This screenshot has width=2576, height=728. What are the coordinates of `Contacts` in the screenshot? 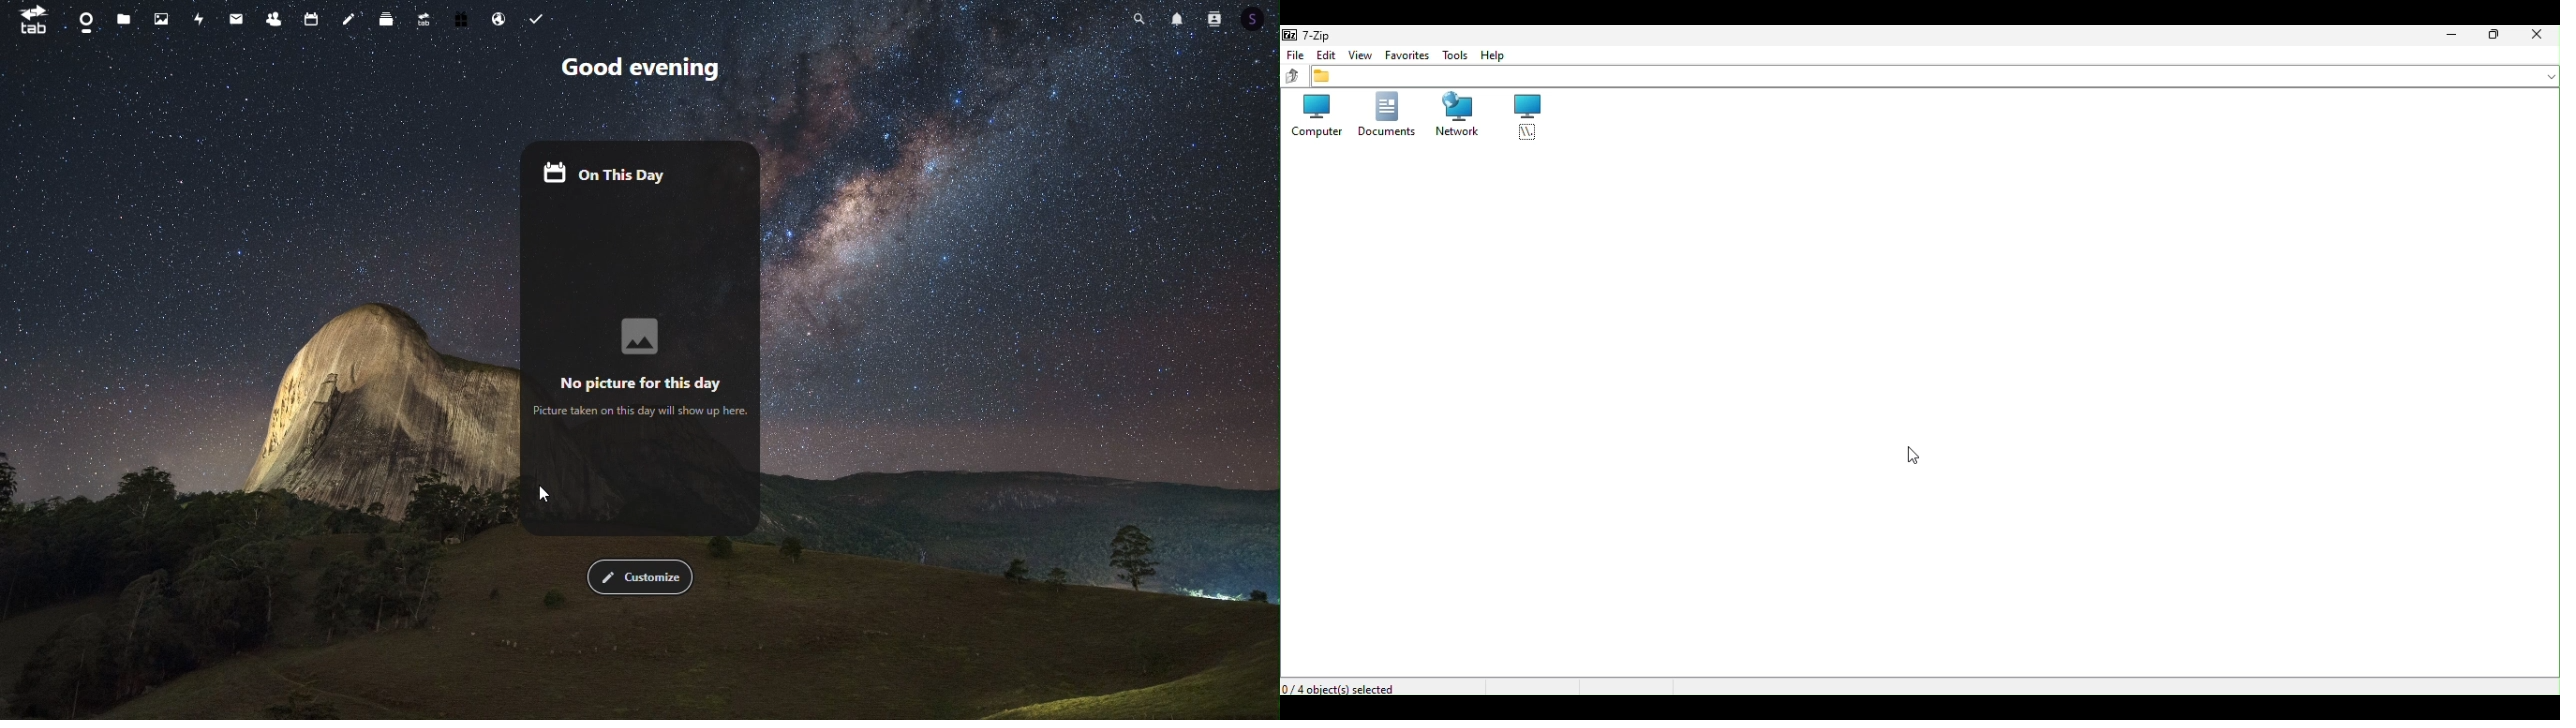 It's located at (1213, 16).